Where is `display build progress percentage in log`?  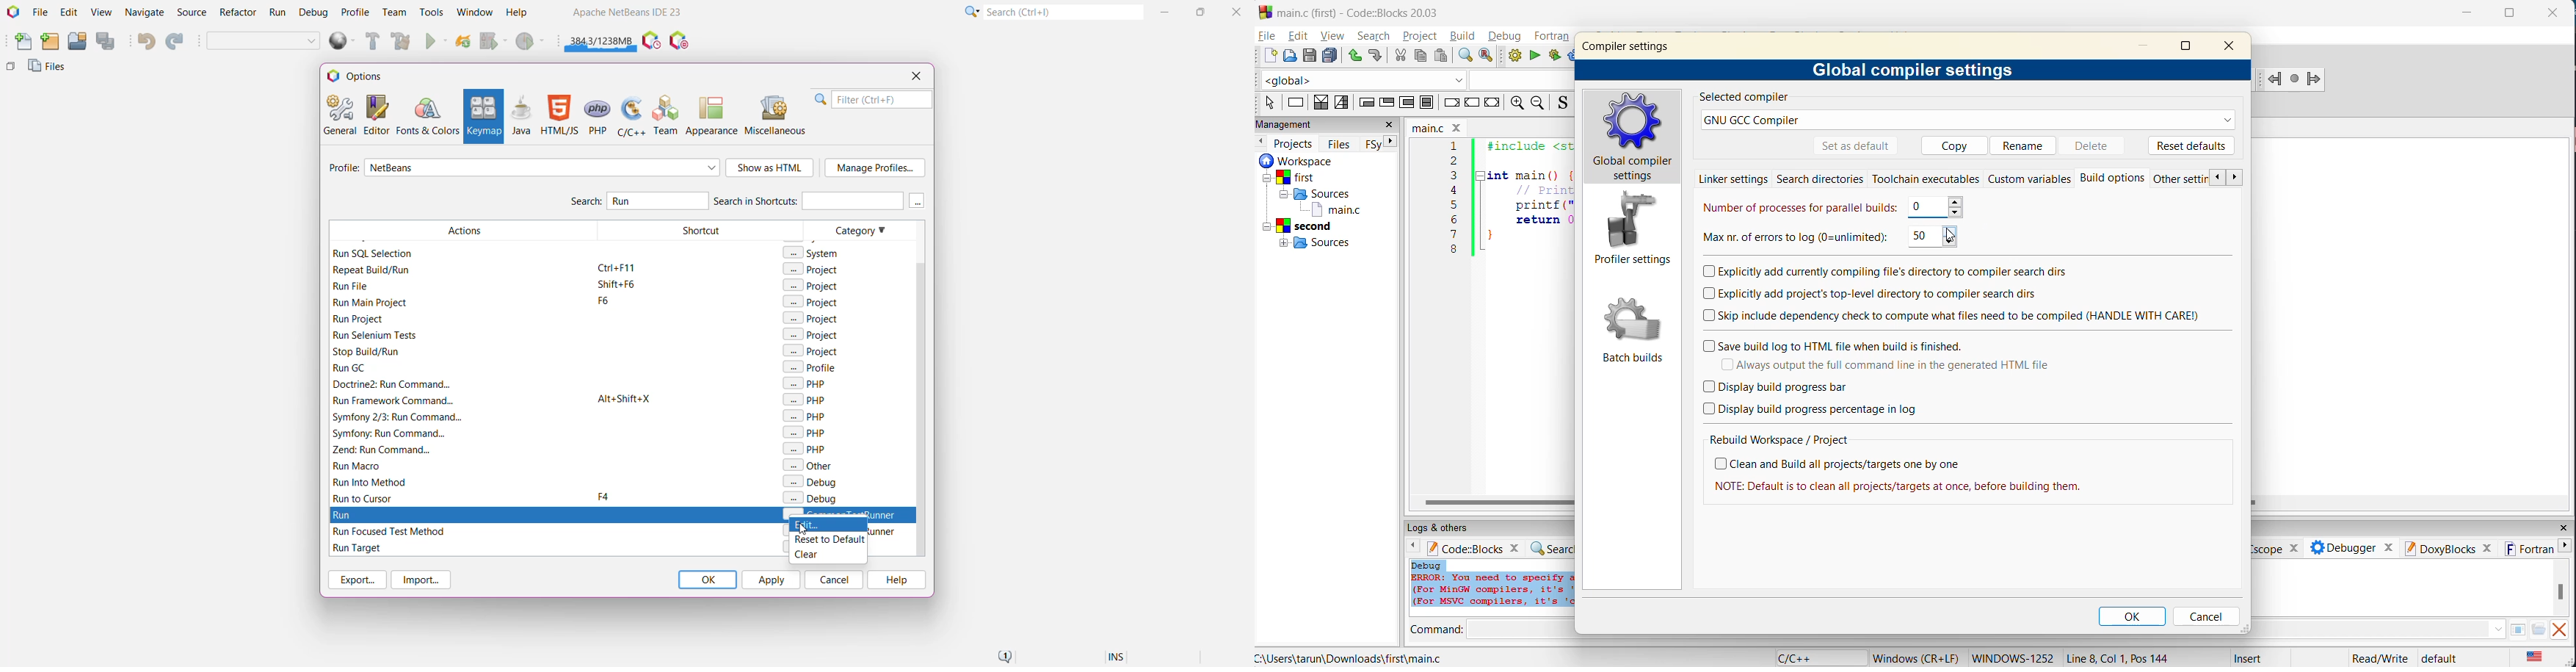
display build progress percentage in log is located at coordinates (1816, 411).